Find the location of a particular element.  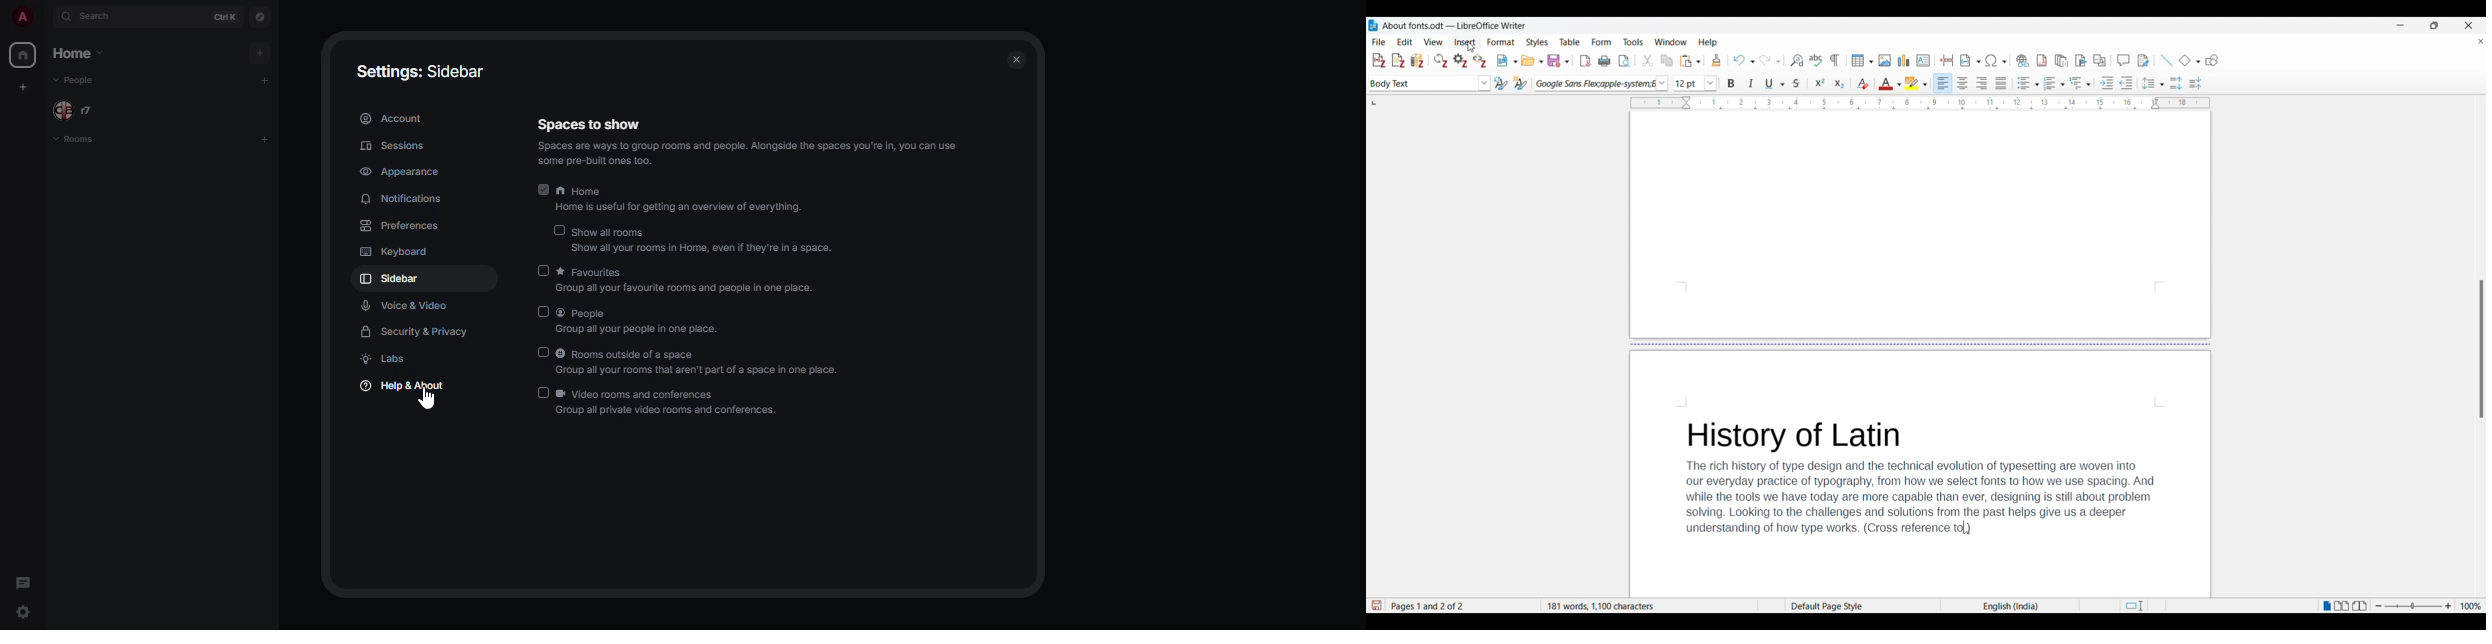

expand is located at coordinates (48, 16).